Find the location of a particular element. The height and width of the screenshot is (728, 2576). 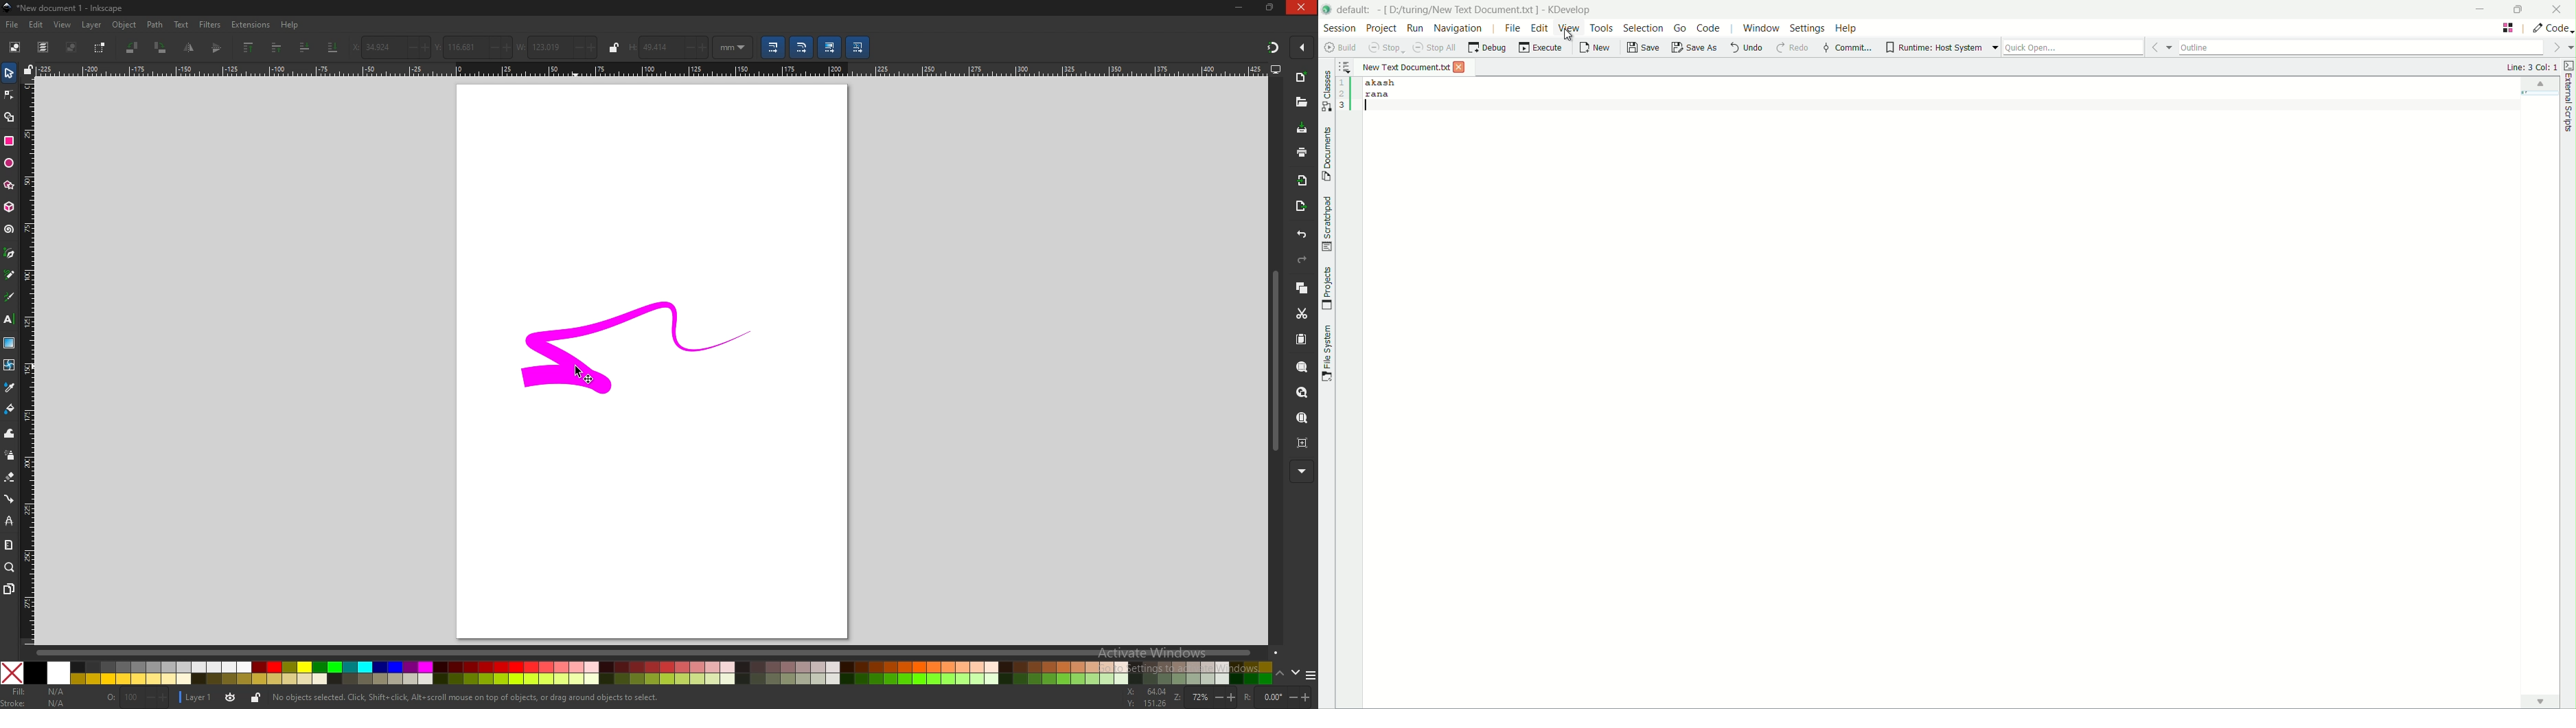

tweak is located at coordinates (10, 434).